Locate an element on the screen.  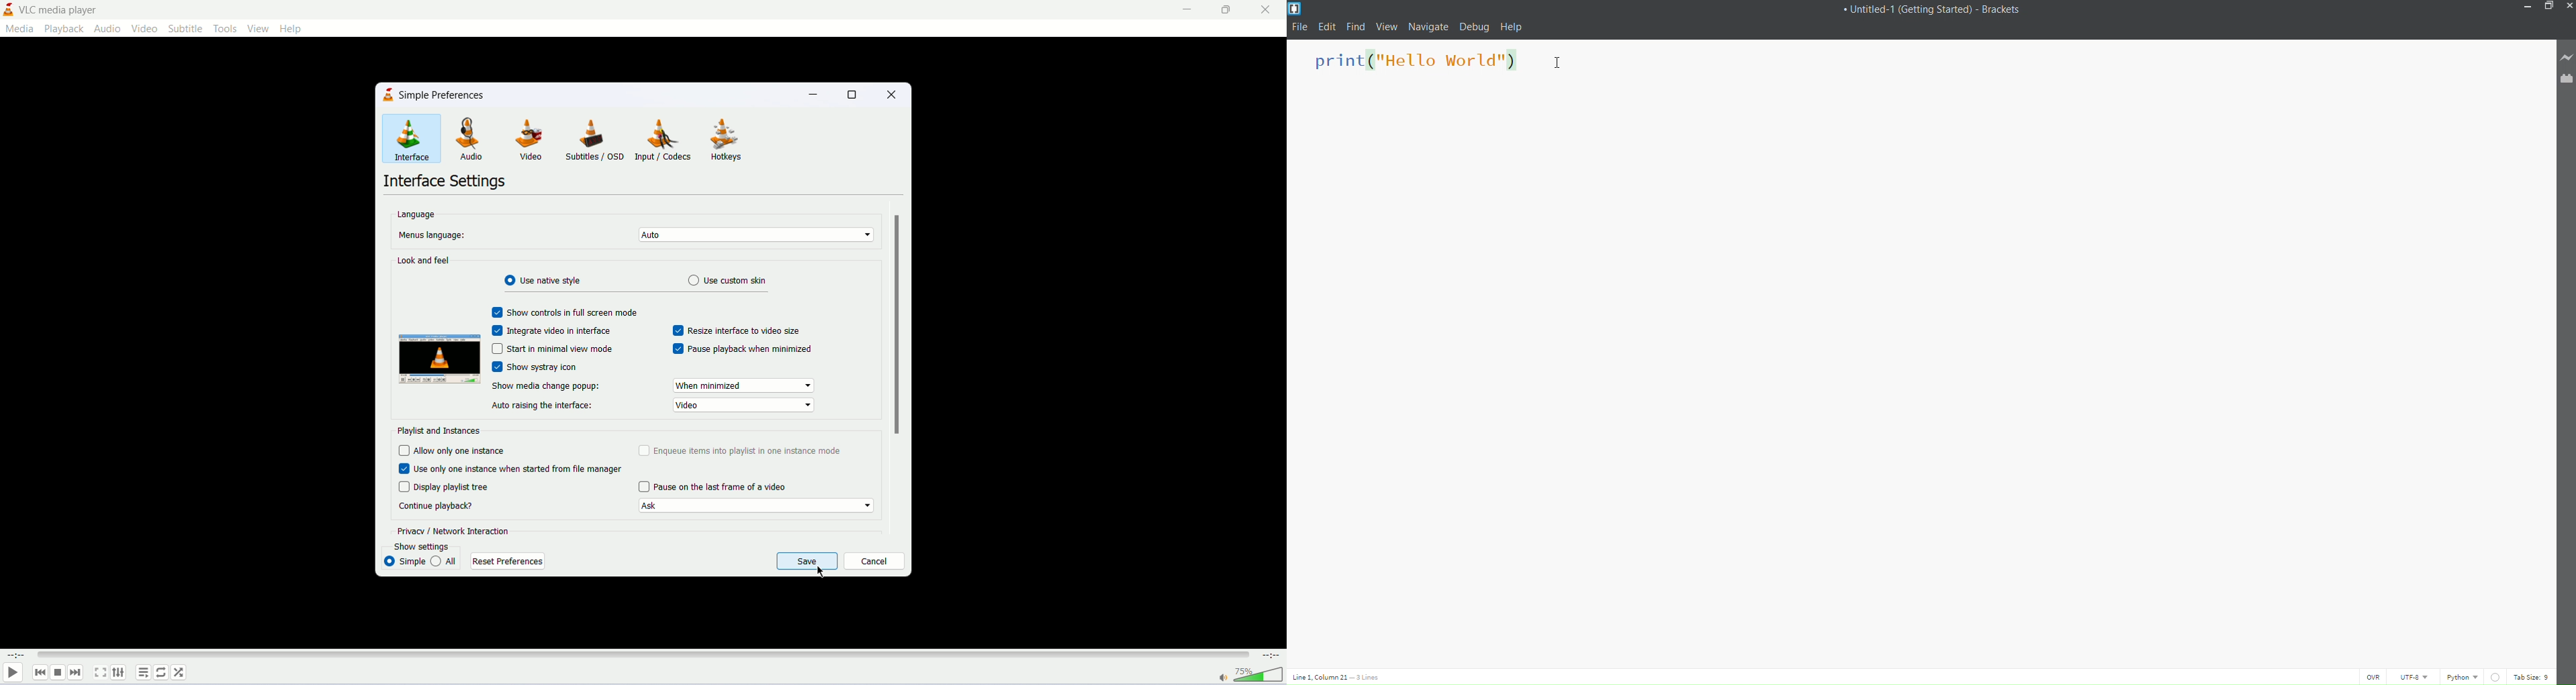
Use custom skin is located at coordinates (727, 282).